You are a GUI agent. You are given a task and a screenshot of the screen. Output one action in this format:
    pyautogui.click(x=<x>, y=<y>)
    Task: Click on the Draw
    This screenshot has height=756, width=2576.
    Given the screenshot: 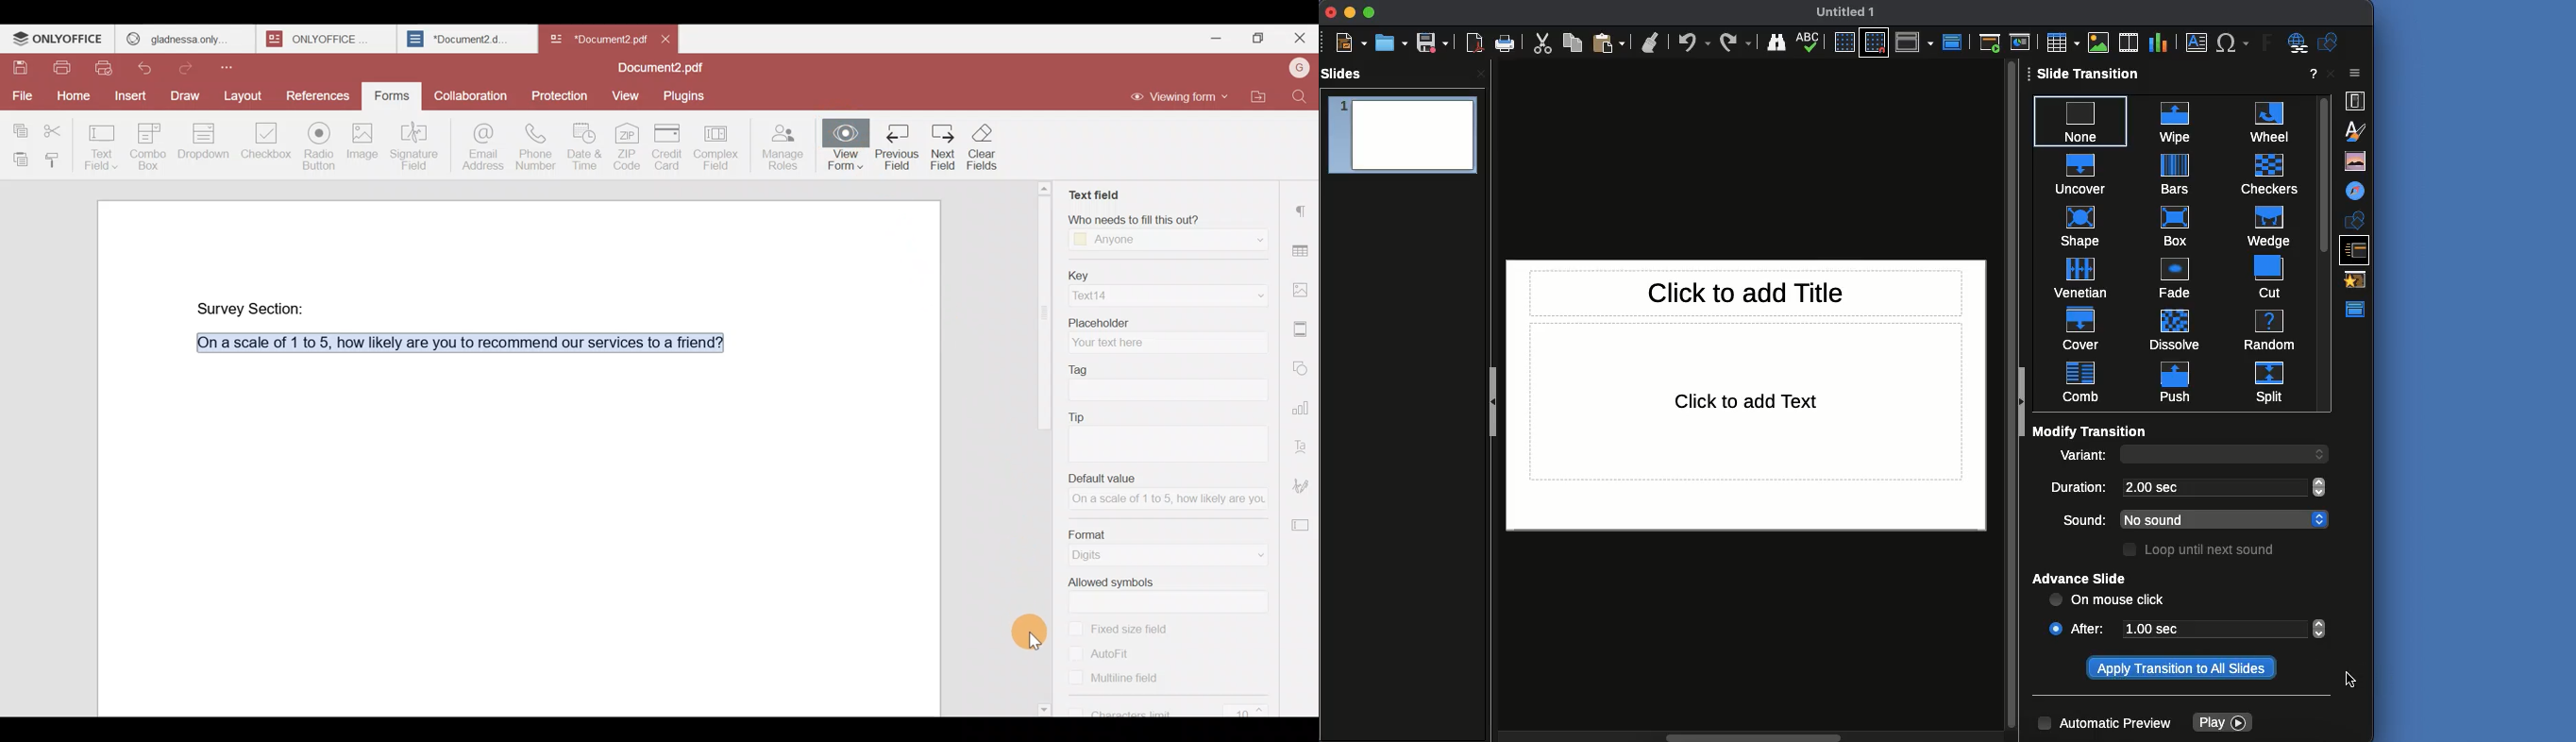 What is the action you would take?
    pyautogui.click(x=185, y=95)
    